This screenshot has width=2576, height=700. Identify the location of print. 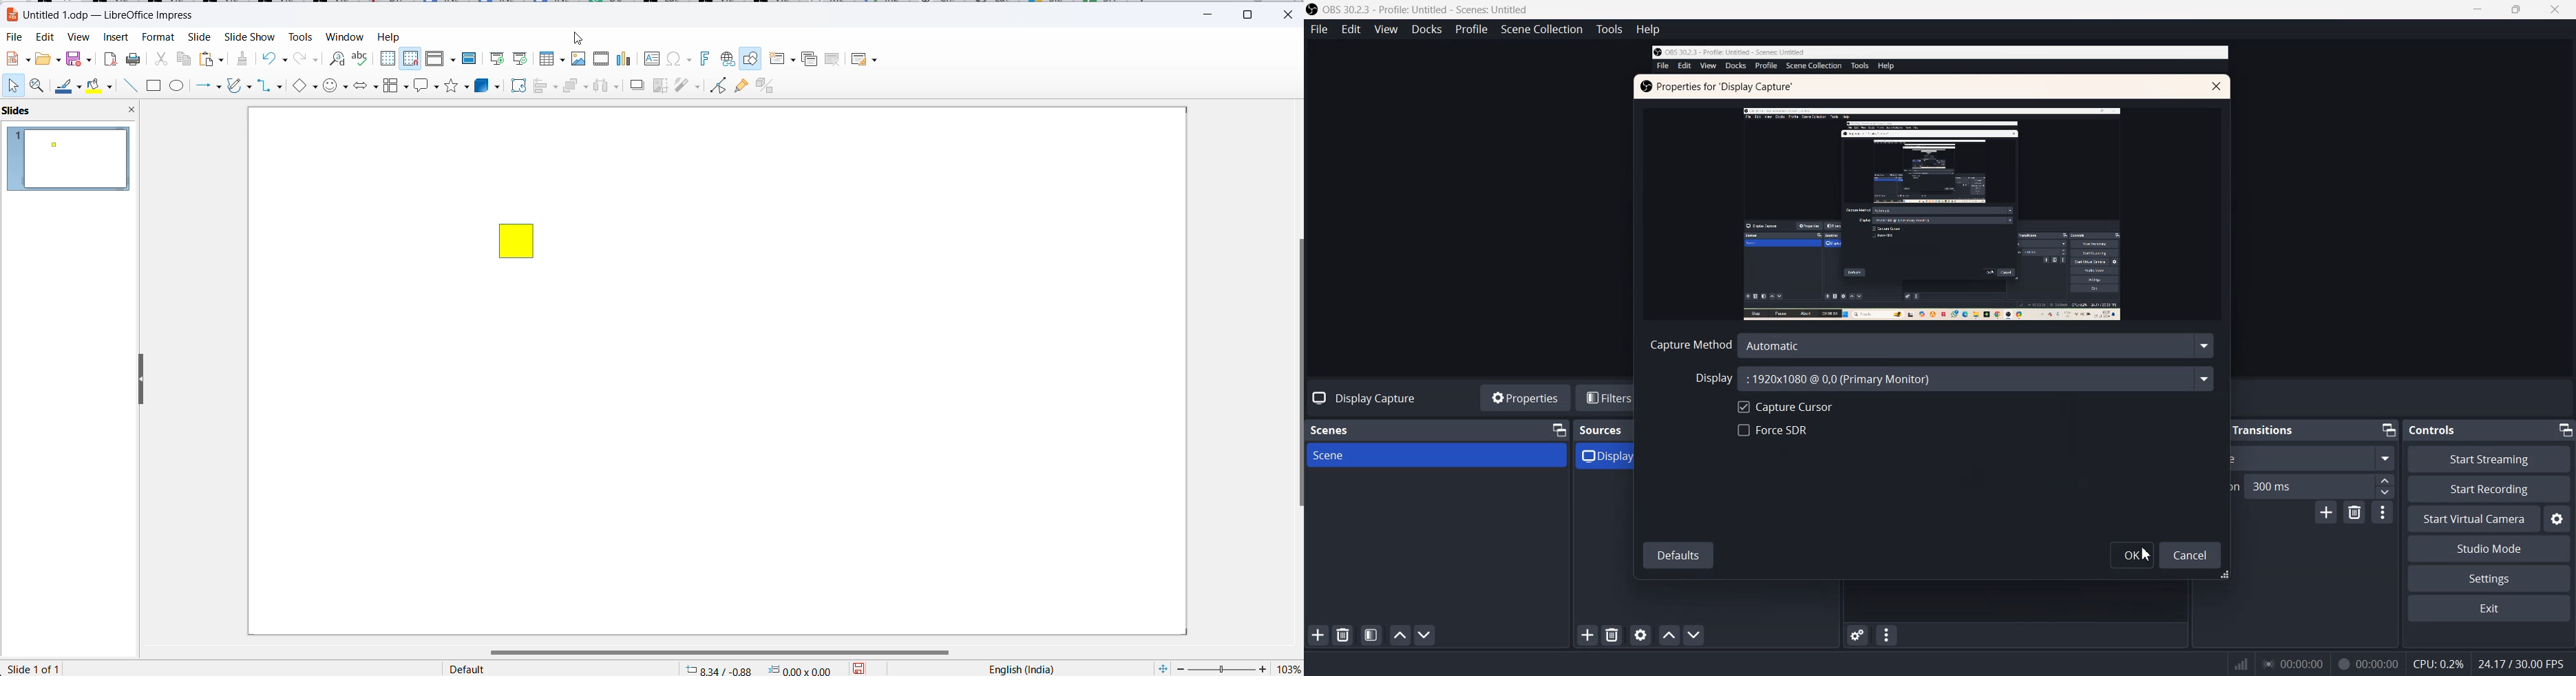
(134, 61).